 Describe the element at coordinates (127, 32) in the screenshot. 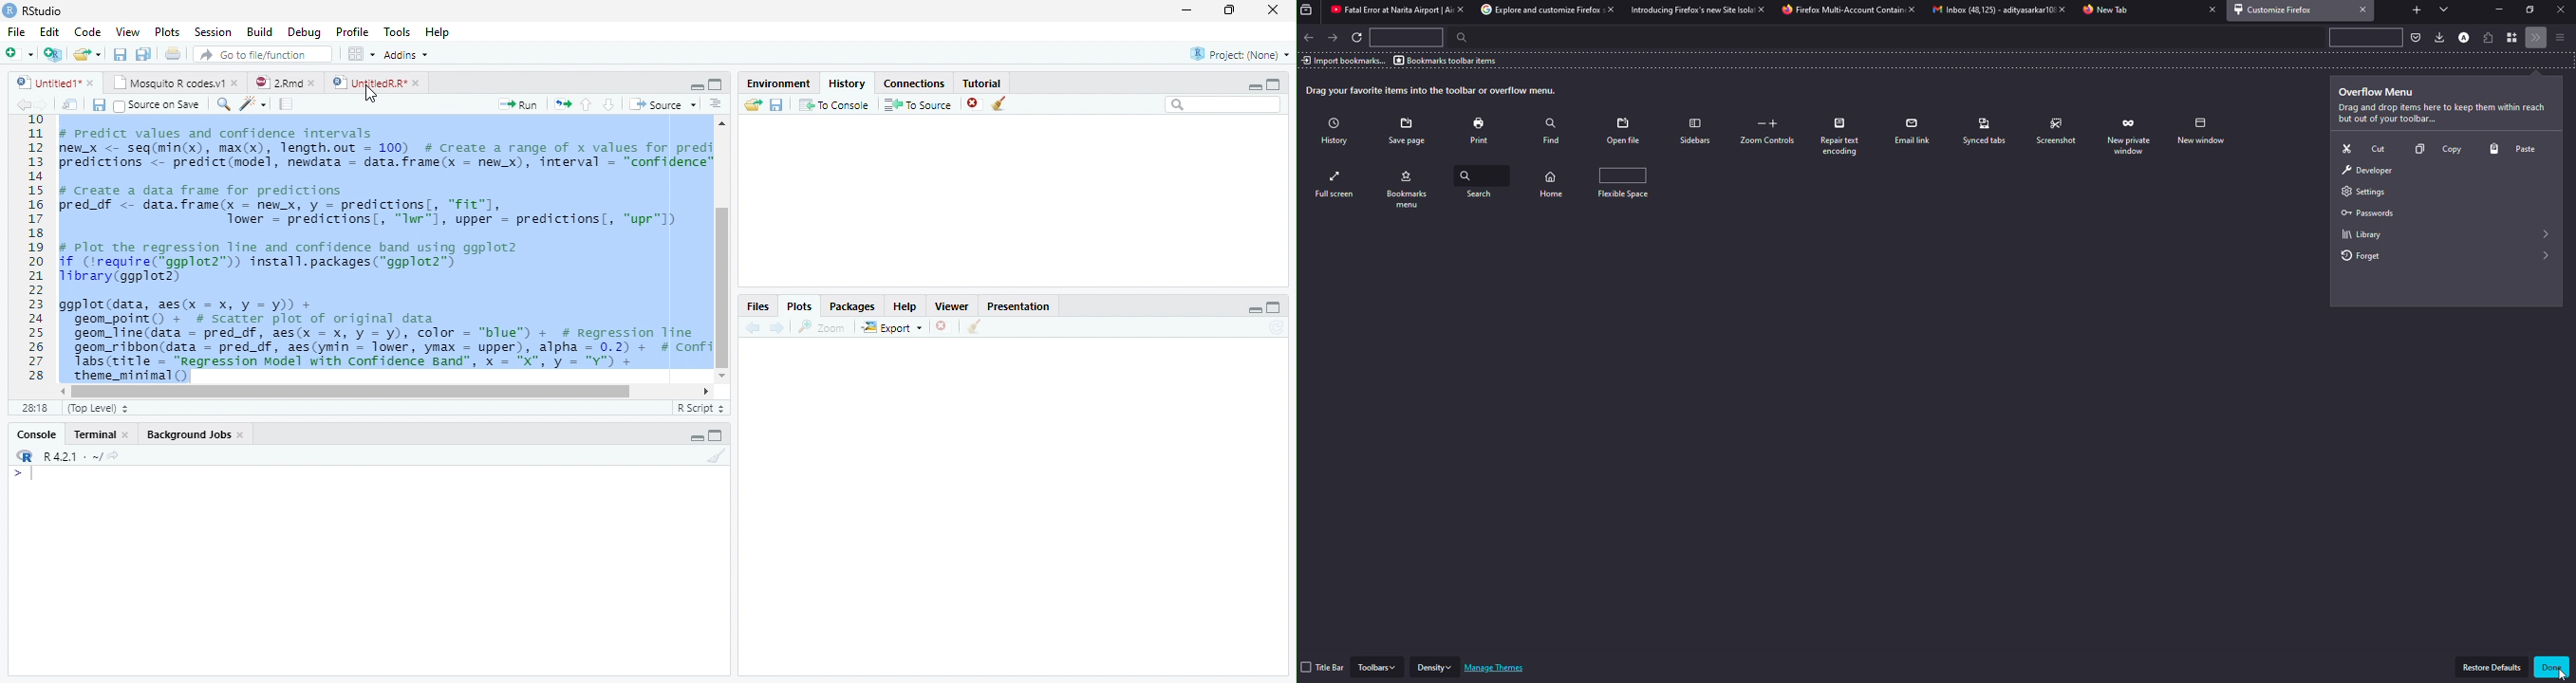

I see `View` at that location.